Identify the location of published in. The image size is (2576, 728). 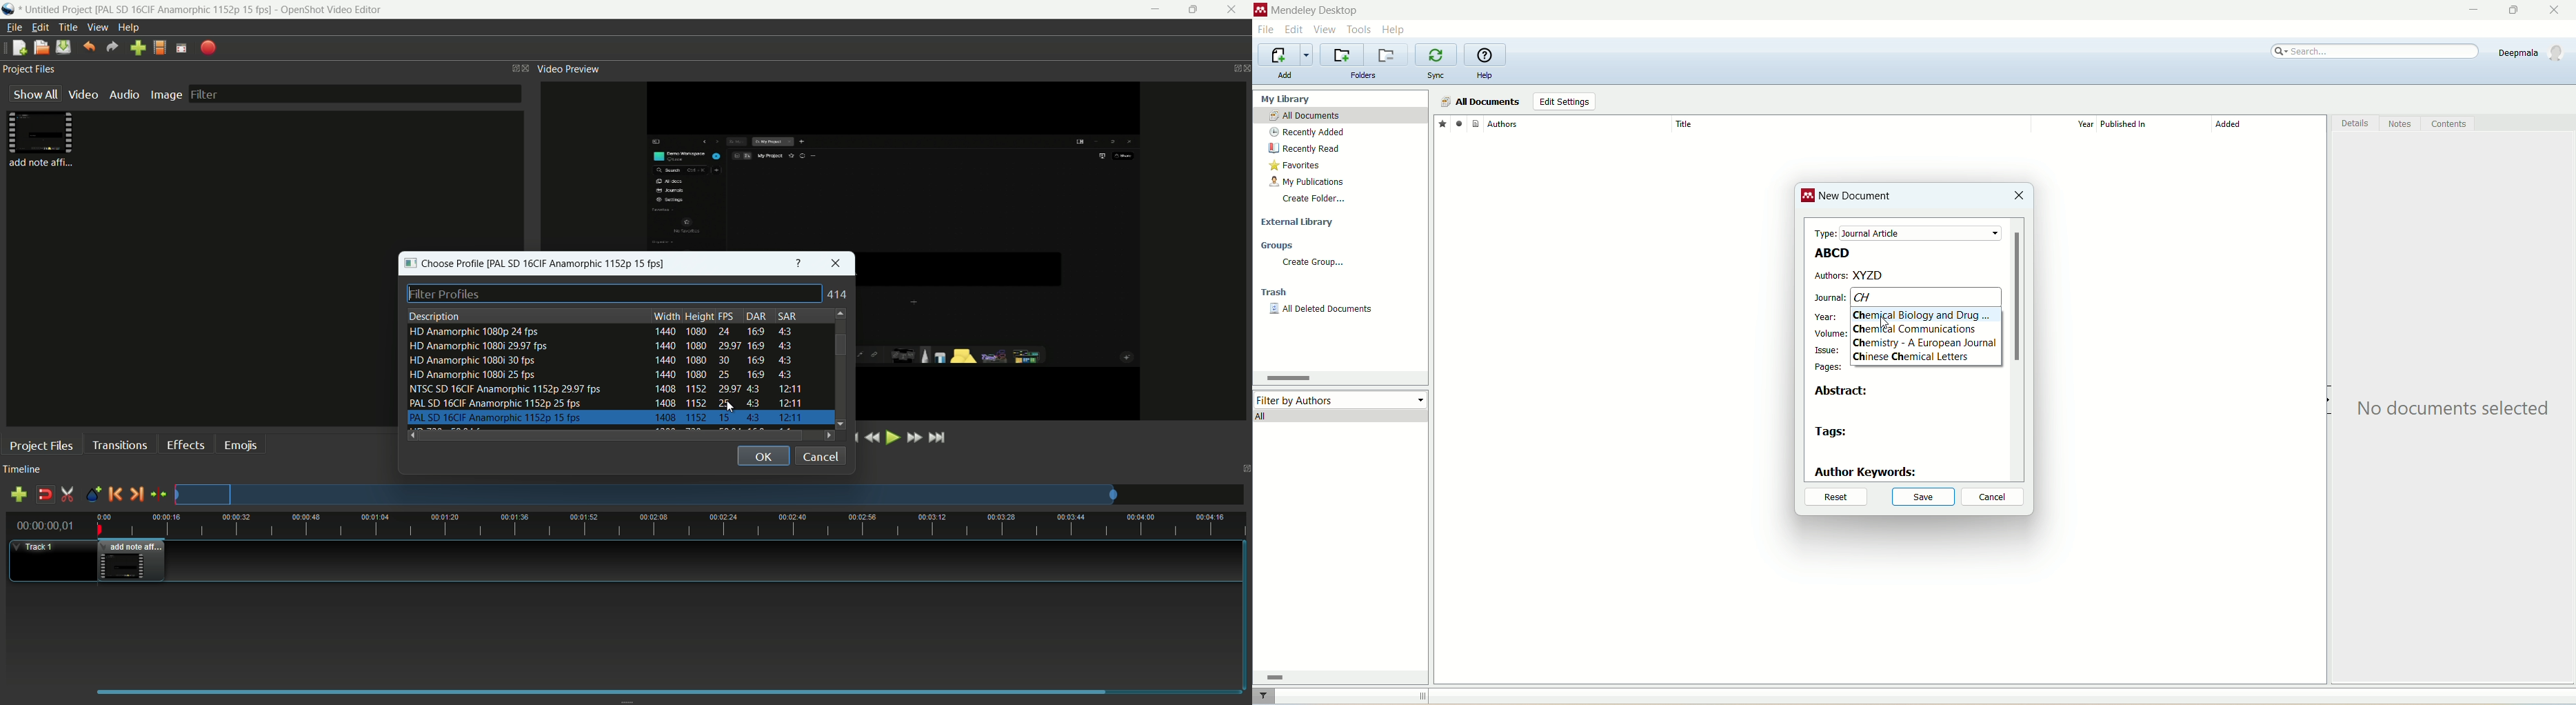
(2149, 124).